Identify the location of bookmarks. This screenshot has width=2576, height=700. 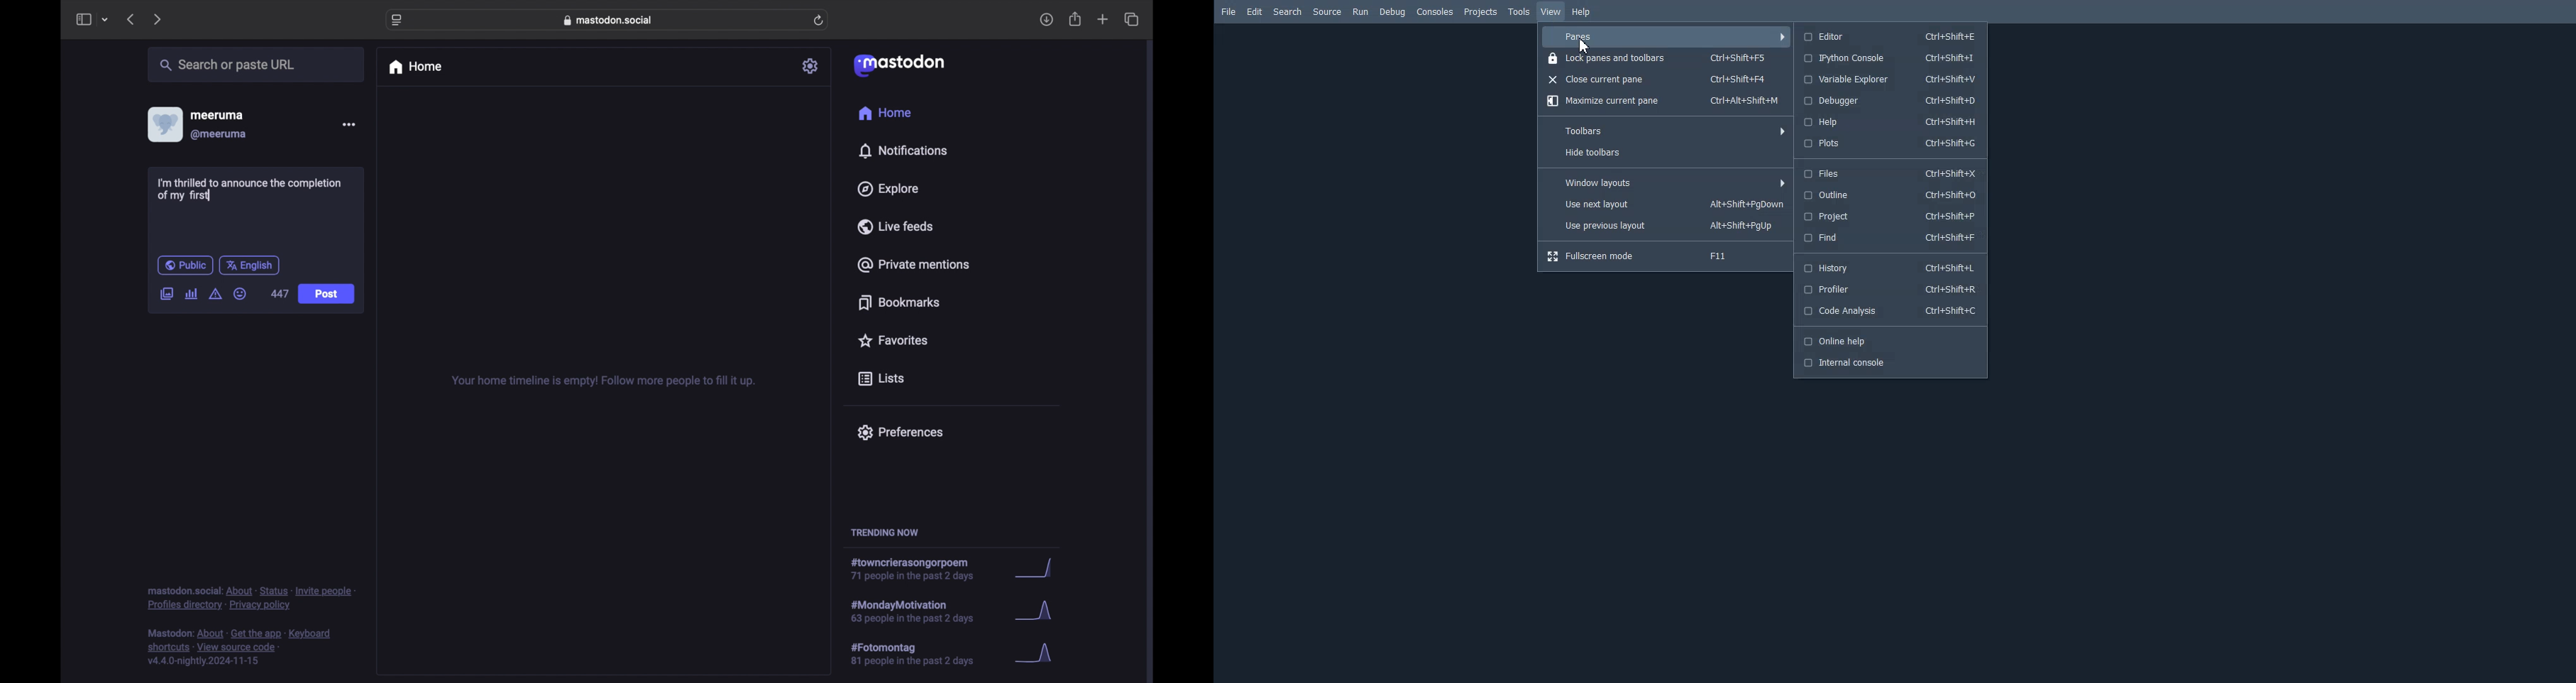
(901, 302).